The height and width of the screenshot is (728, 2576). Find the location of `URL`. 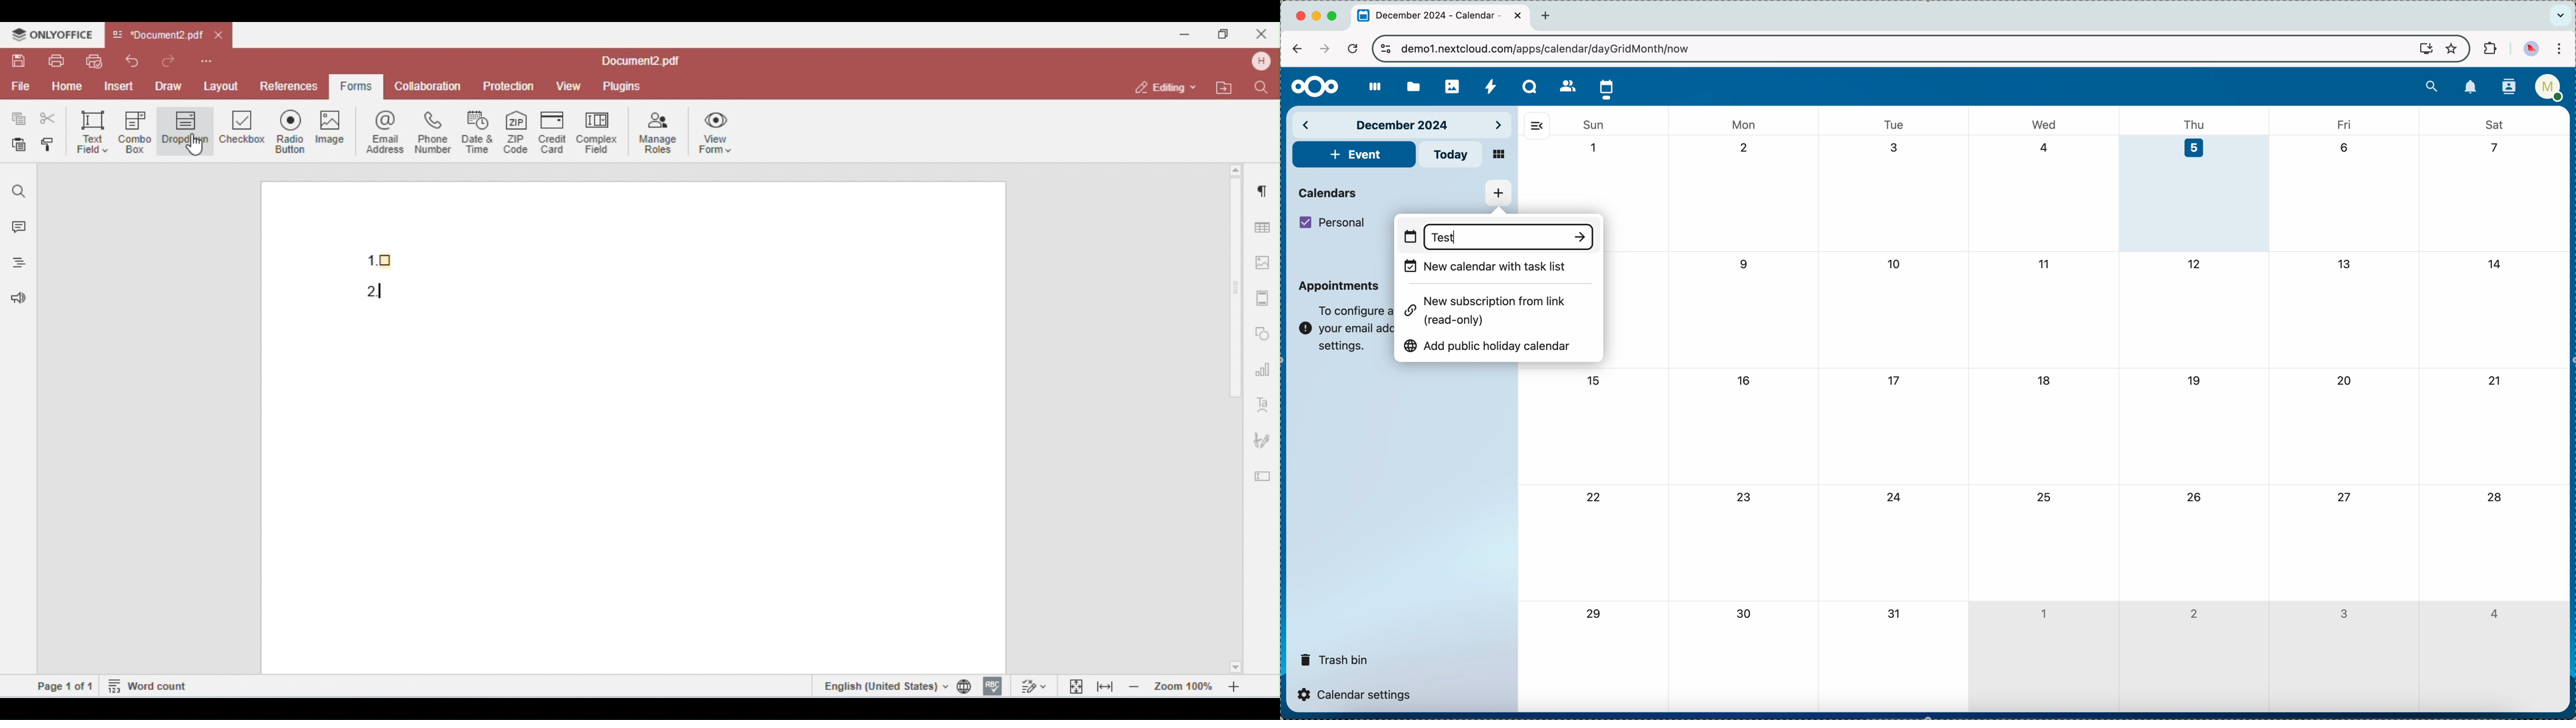

URL is located at coordinates (1554, 48).